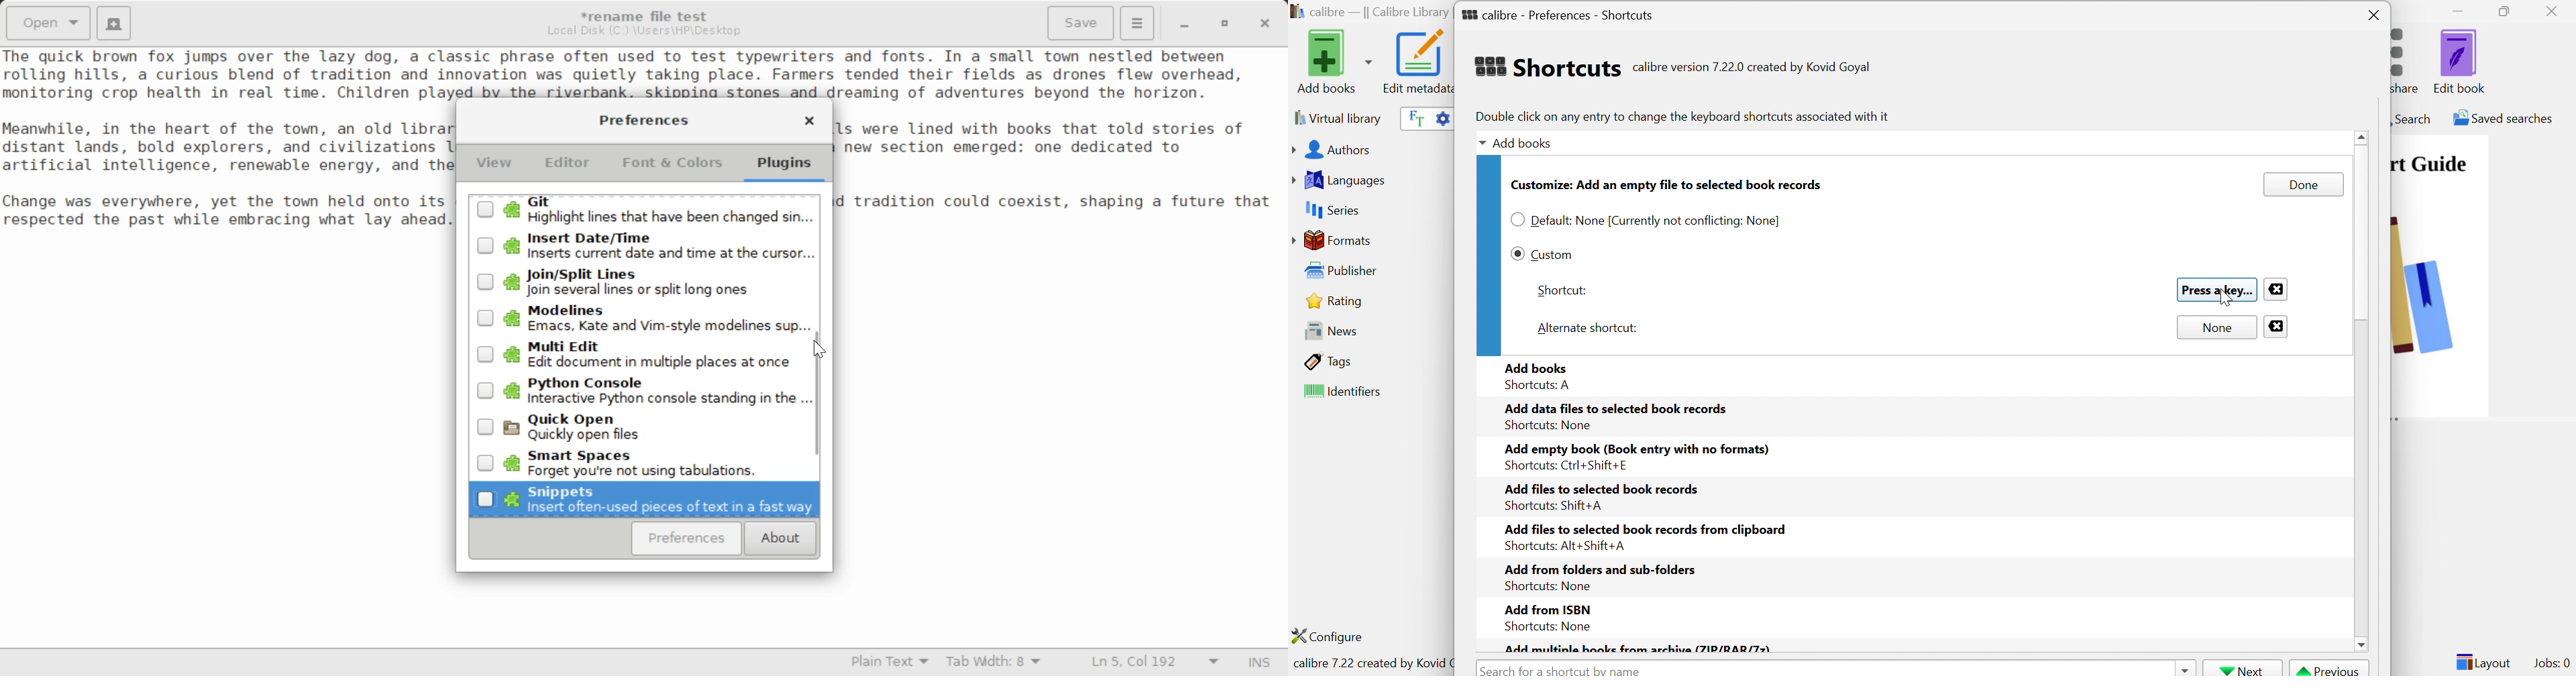 Image resolution: width=2576 pixels, height=700 pixels. What do you see at coordinates (2217, 328) in the screenshot?
I see `None` at bounding box center [2217, 328].